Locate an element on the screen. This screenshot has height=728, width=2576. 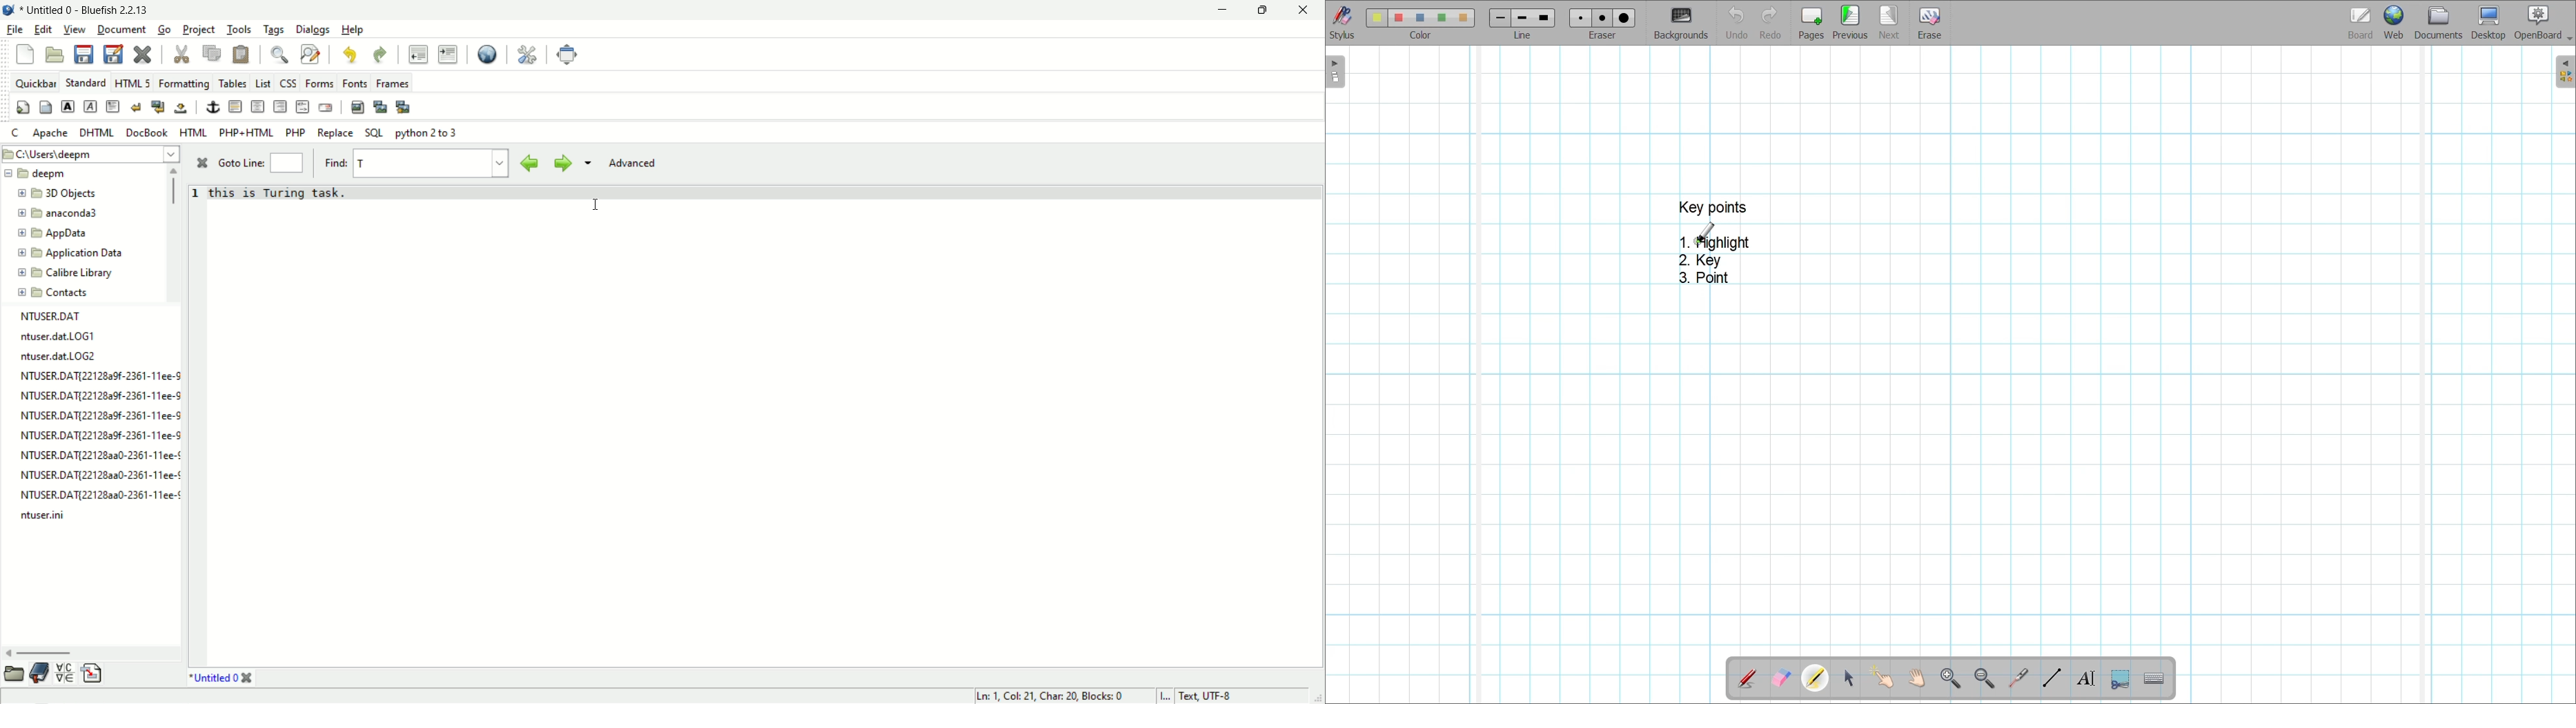
copy is located at coordinates (212, 54).